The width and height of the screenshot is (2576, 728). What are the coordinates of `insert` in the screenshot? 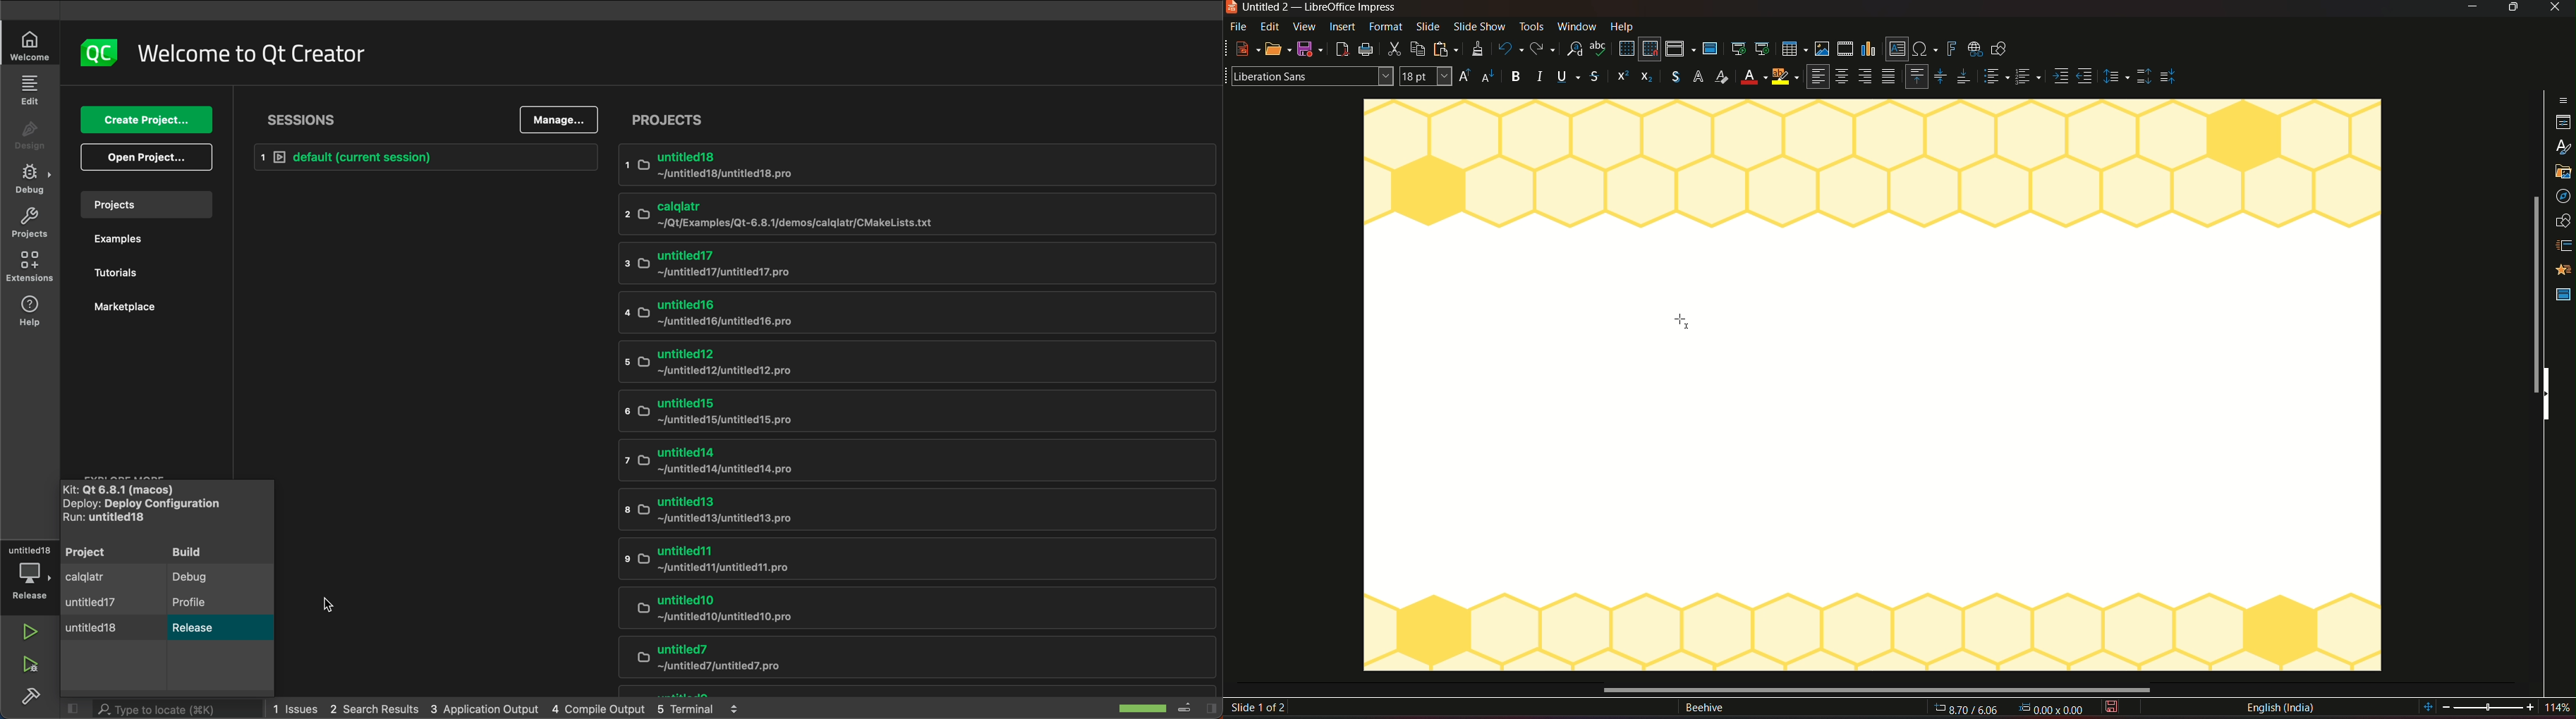 It's located at (1345, 29).